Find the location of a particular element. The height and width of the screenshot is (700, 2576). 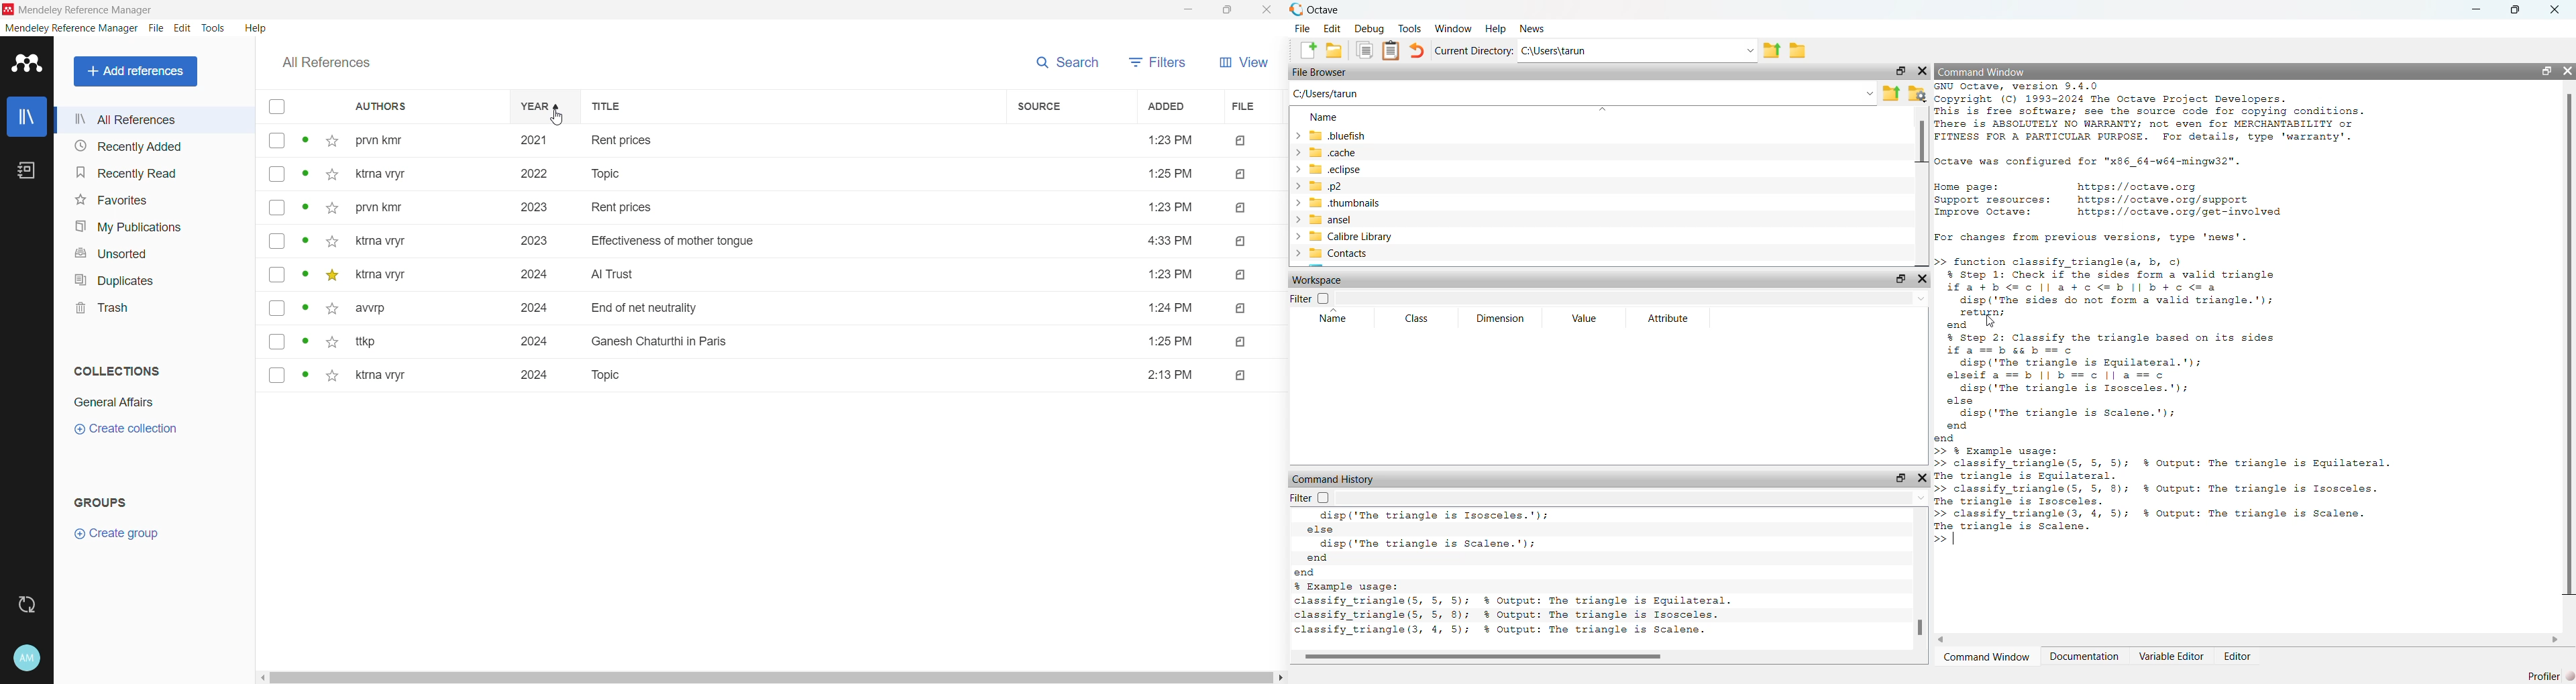

file type is located at coordinates (1242, 208).